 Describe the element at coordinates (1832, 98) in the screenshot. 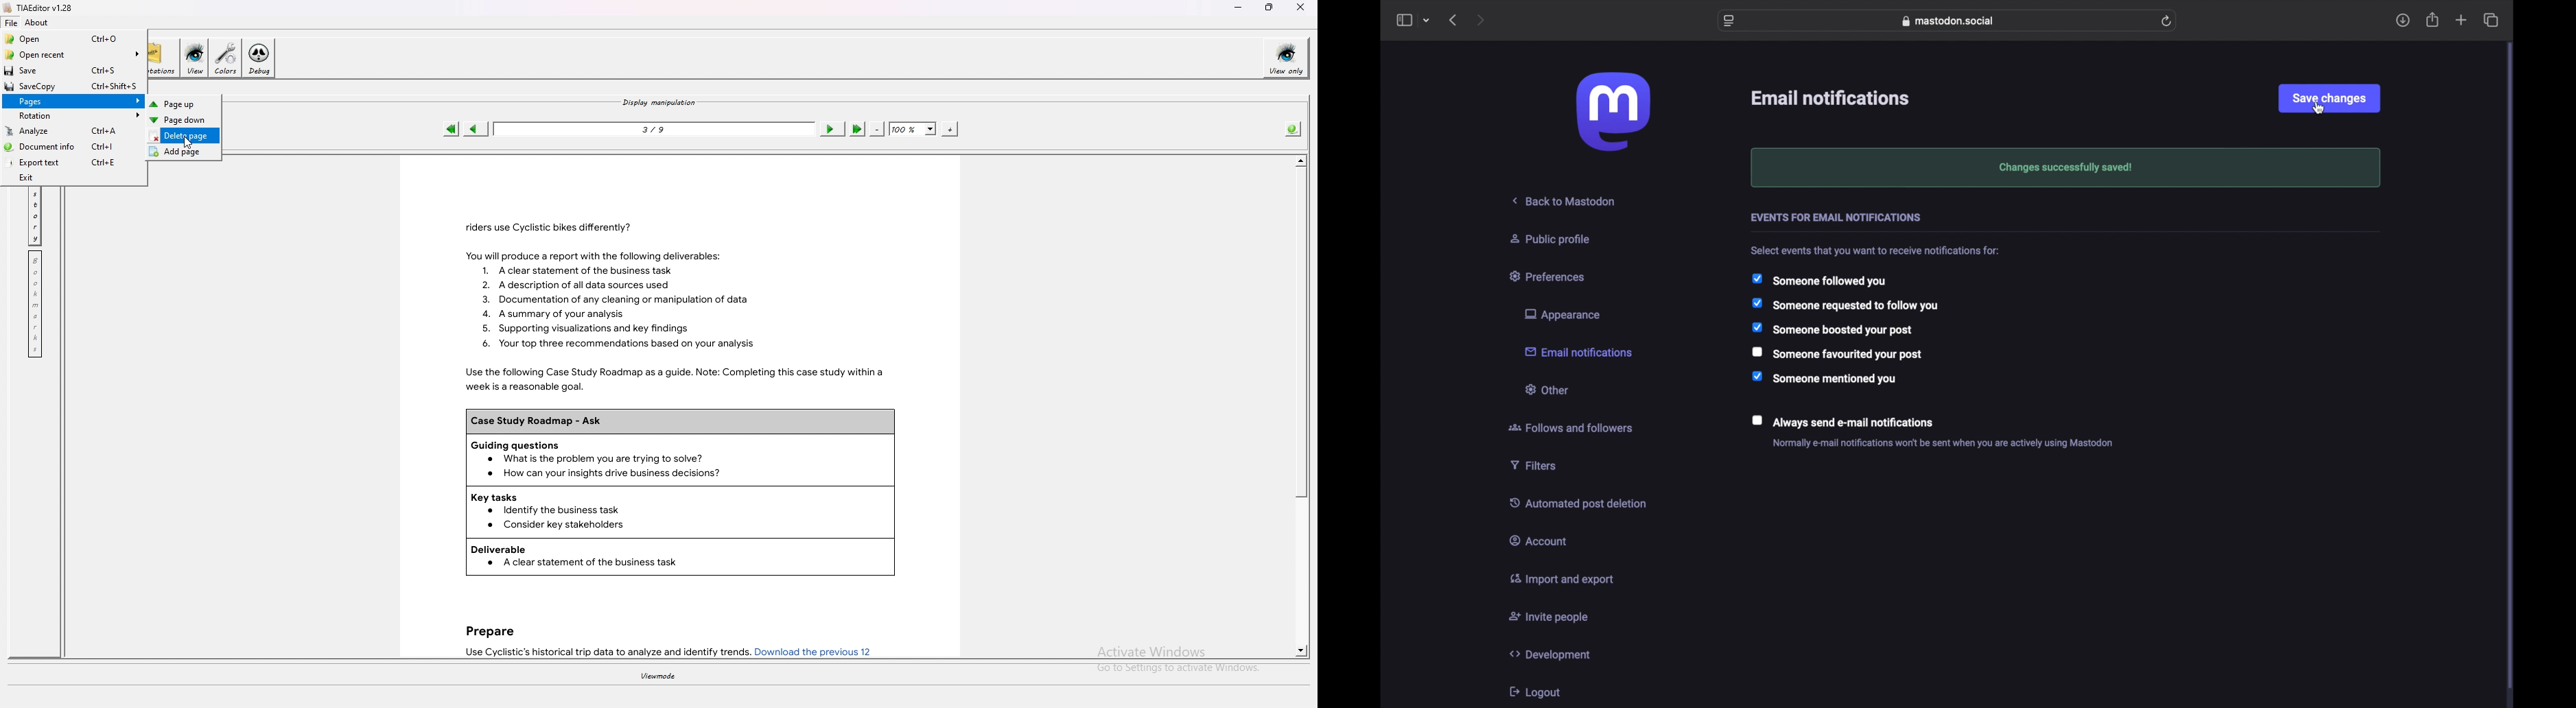

I see `email notifications` at that location.